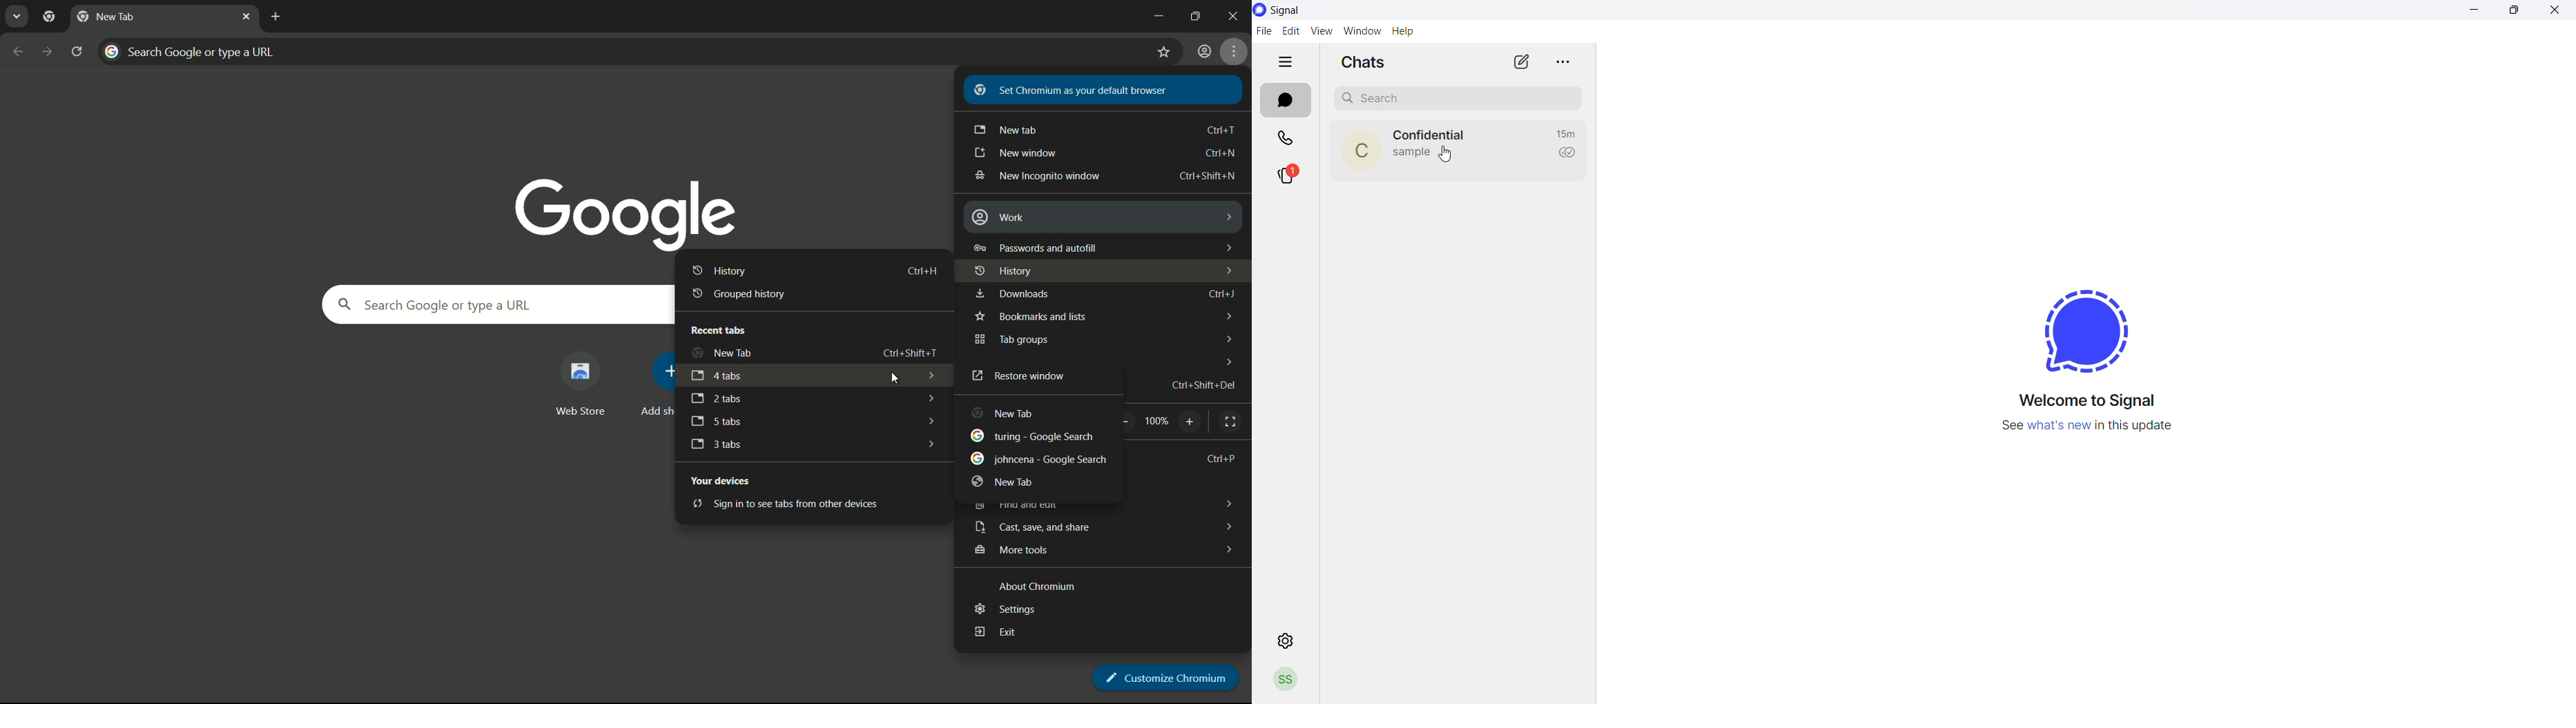 Image resolution: width=2576 pixels, height=728 pixels. I want to click on C, so click(1362, 154).